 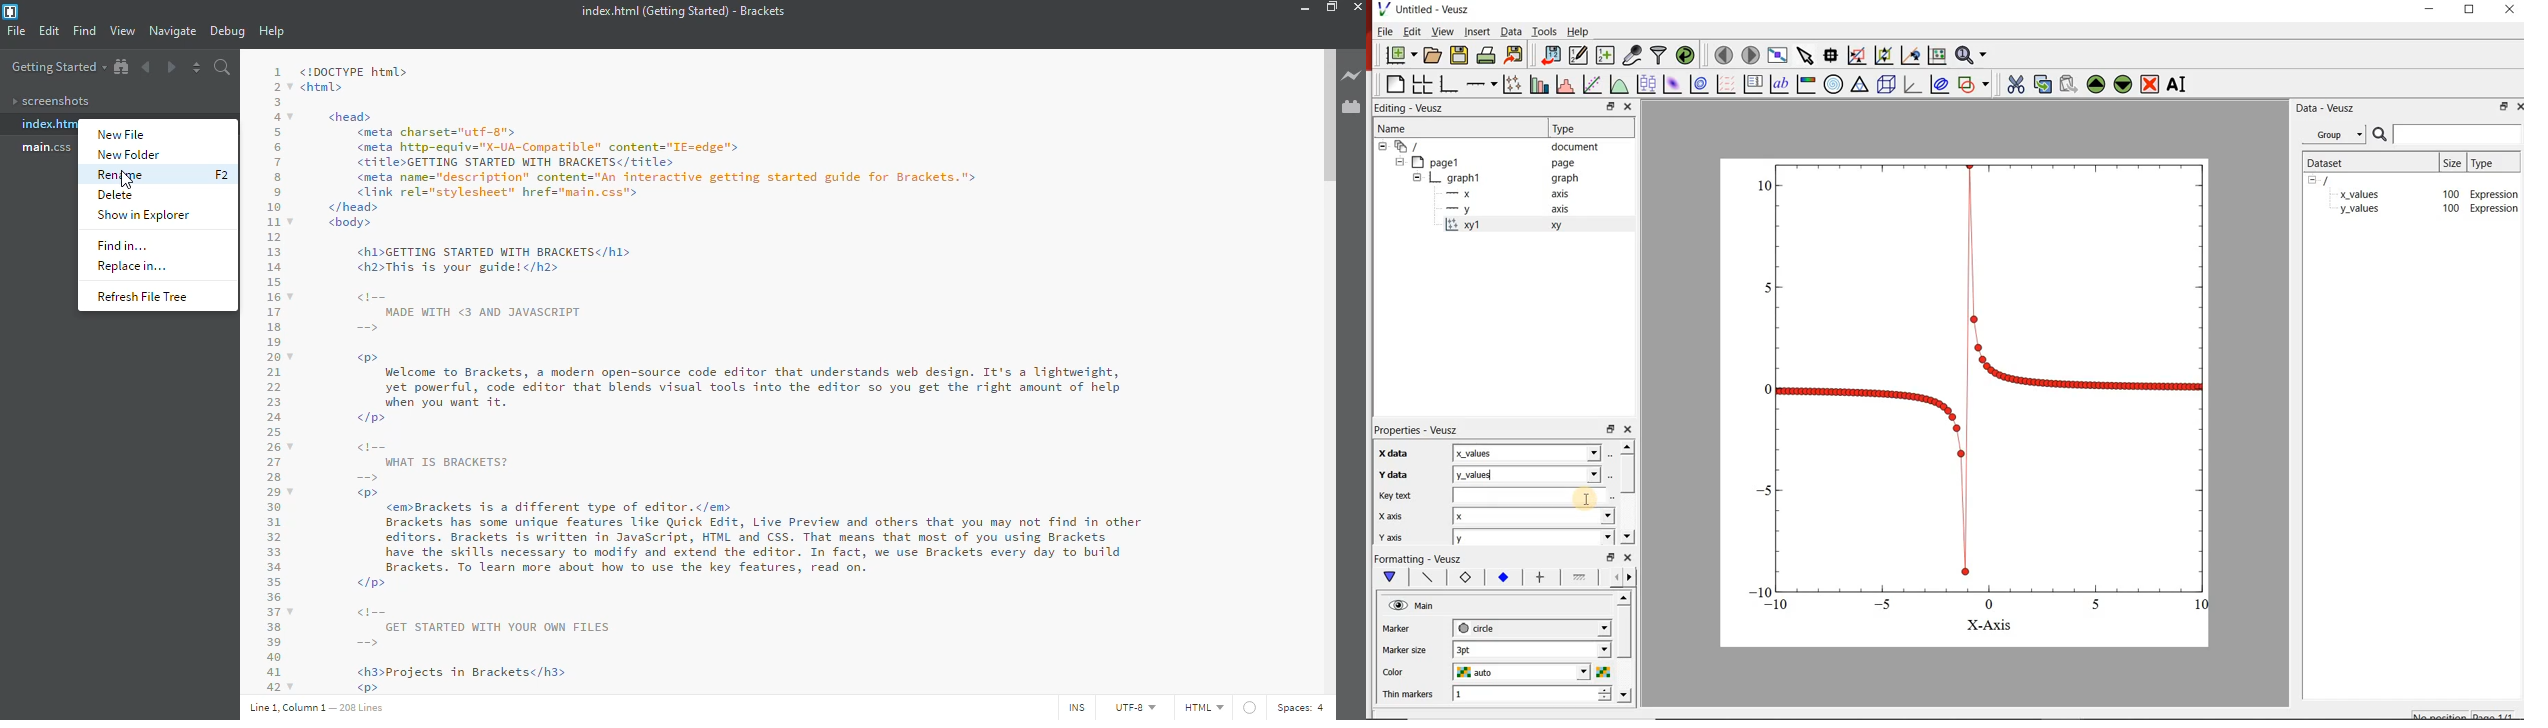 What do you see at coordinates (679, 11) in the screenshot?
I see `new.html (Getting Started) - Brackets` at bounding box center [679, 11].